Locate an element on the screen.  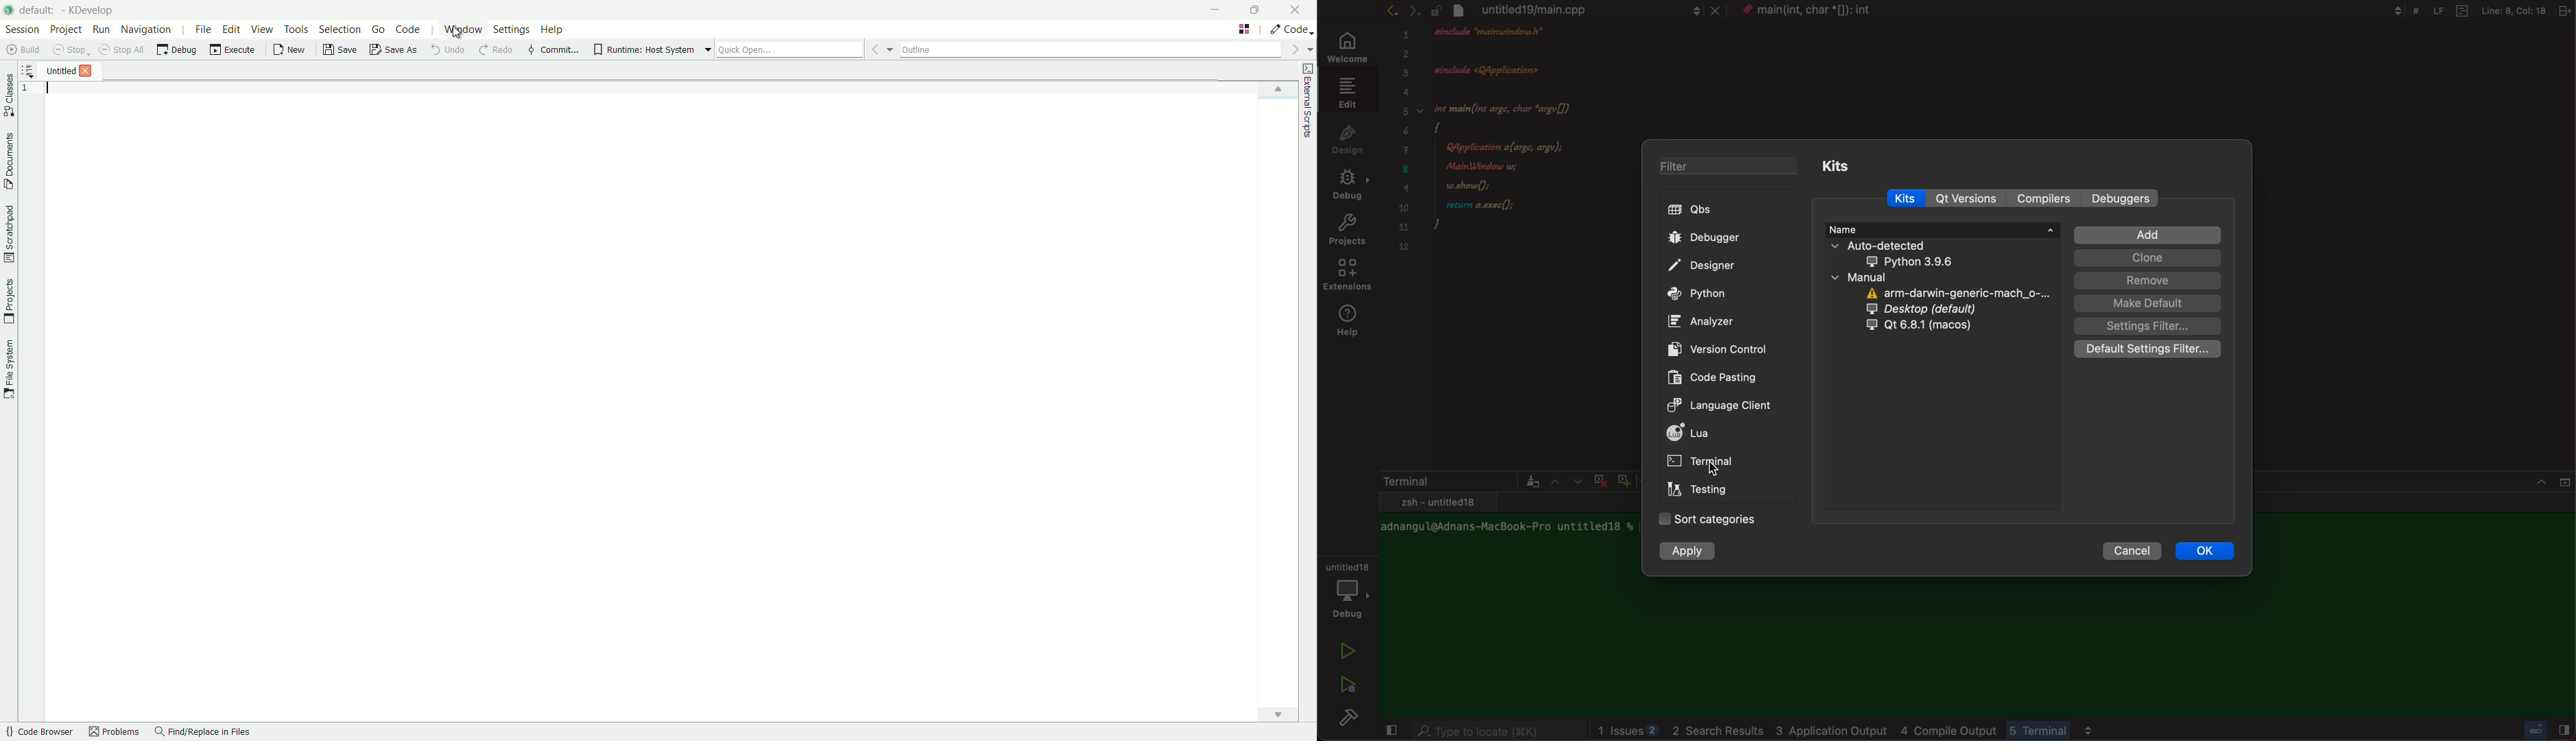
run is located at coordinates (1349, 651).